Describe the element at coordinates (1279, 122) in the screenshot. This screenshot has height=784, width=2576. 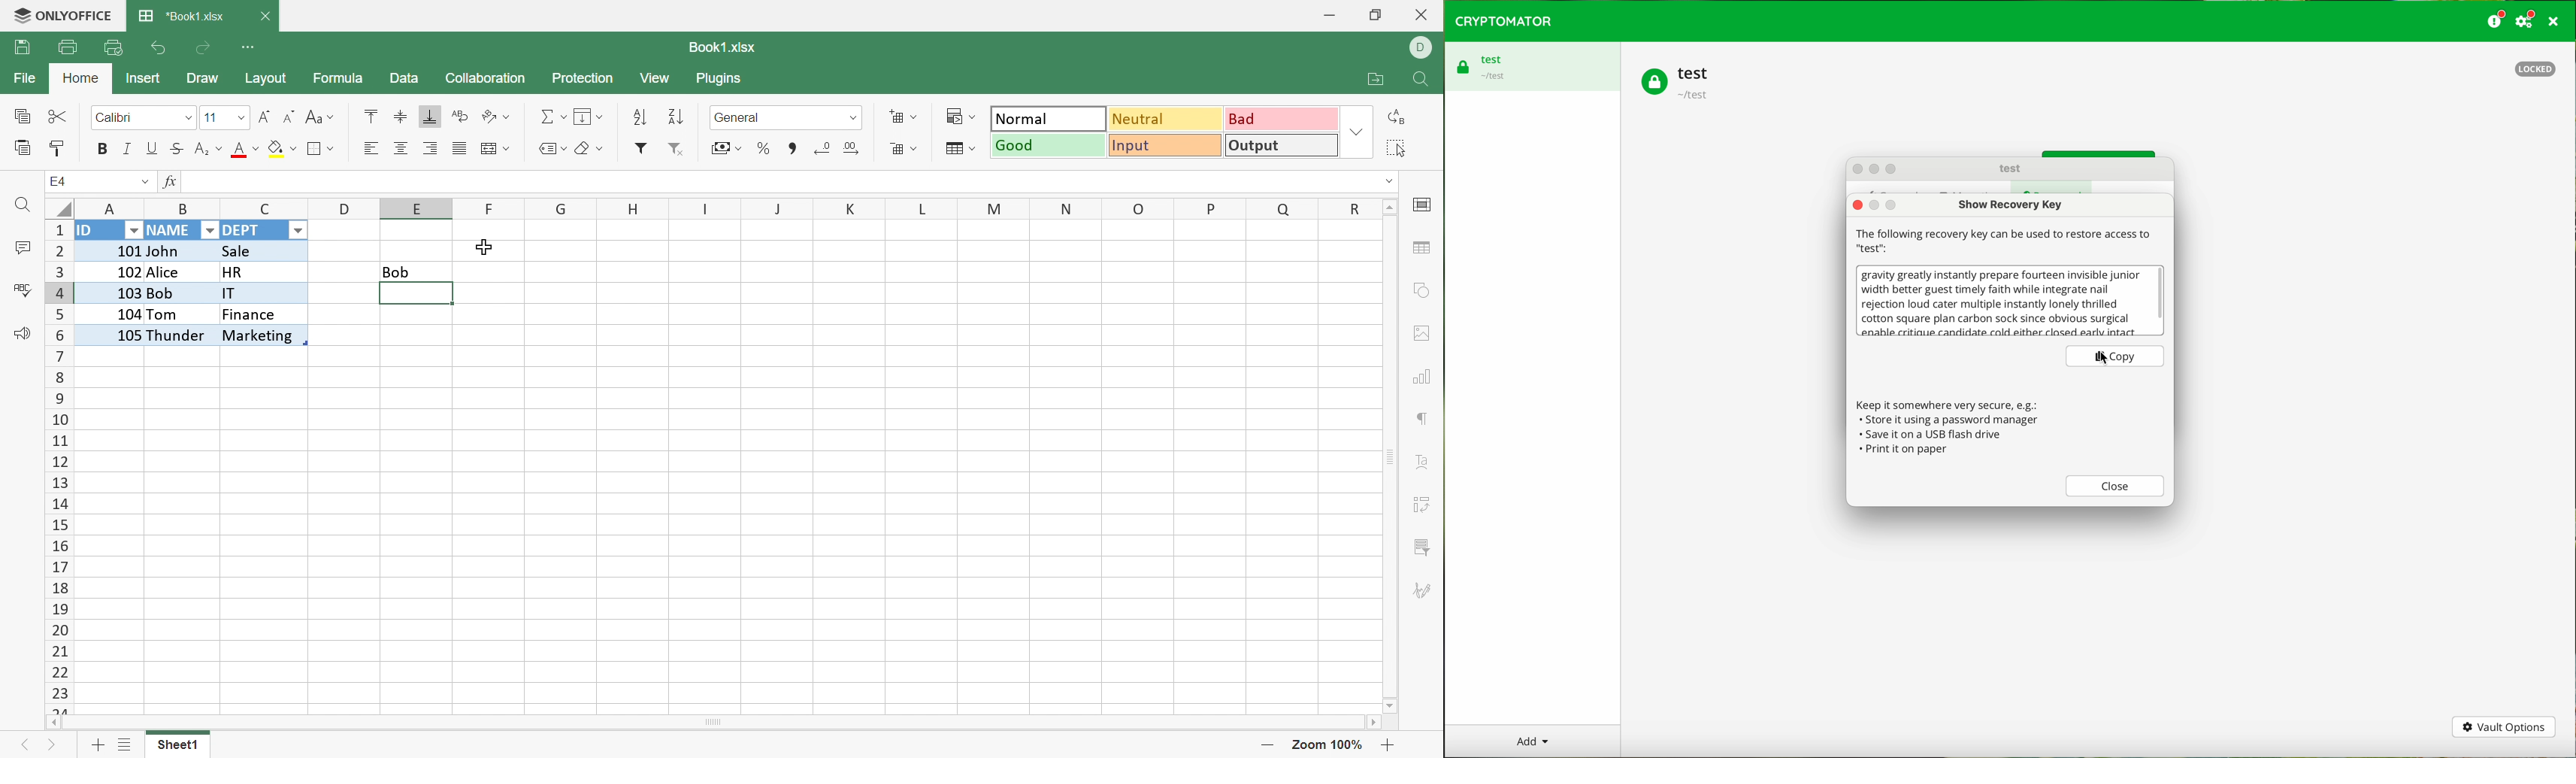
I see `Bad` at that location.